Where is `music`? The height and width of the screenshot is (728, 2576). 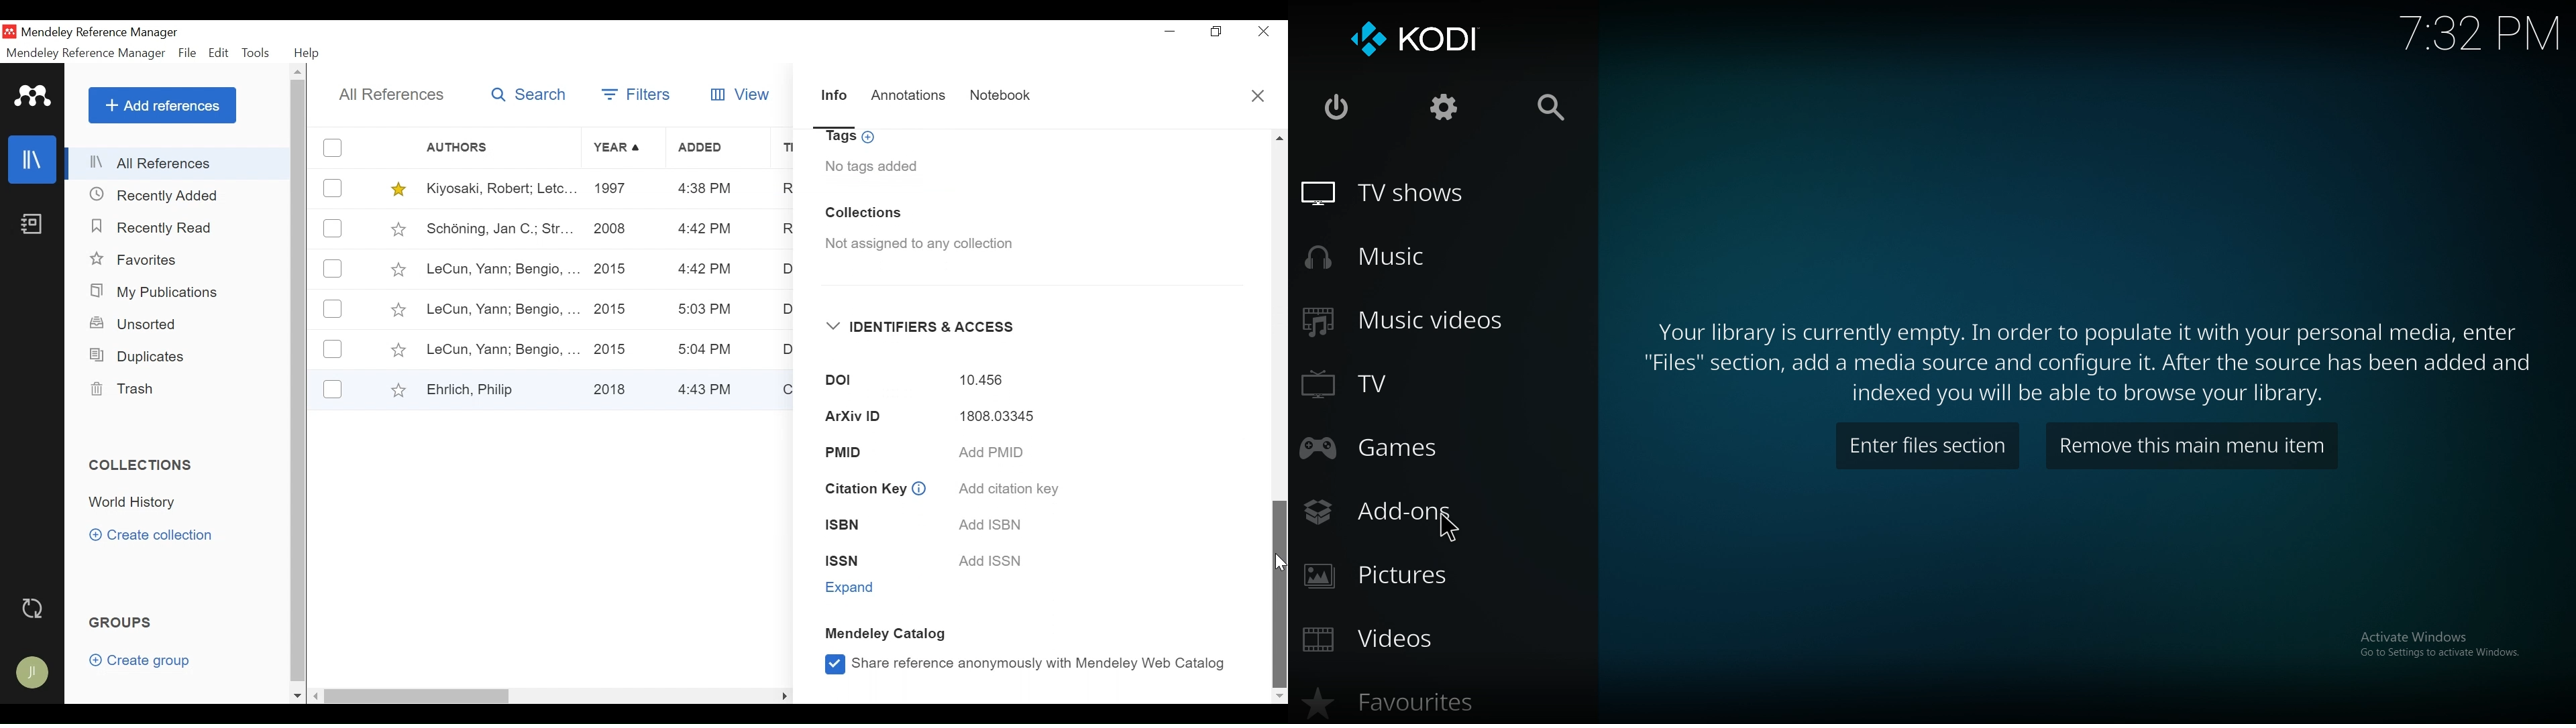 music is located at coordinates (1383, 258).